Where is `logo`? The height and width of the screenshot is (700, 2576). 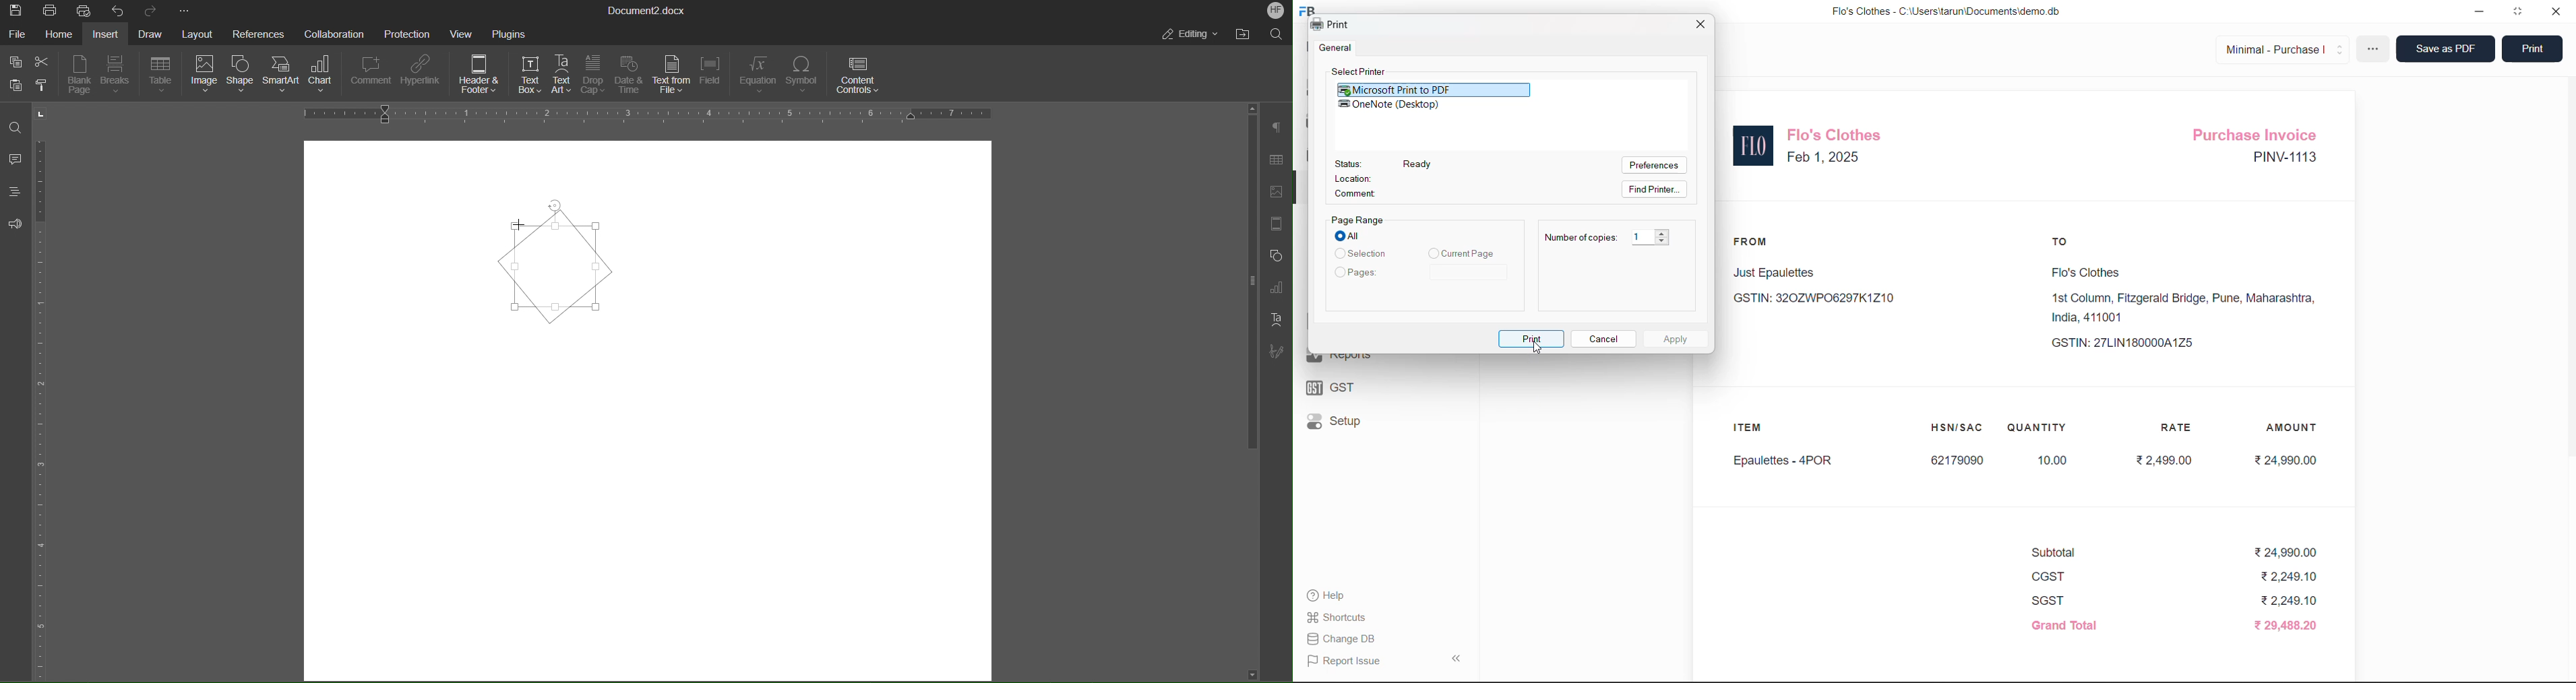 logo is located at coordinates (1754, 144).